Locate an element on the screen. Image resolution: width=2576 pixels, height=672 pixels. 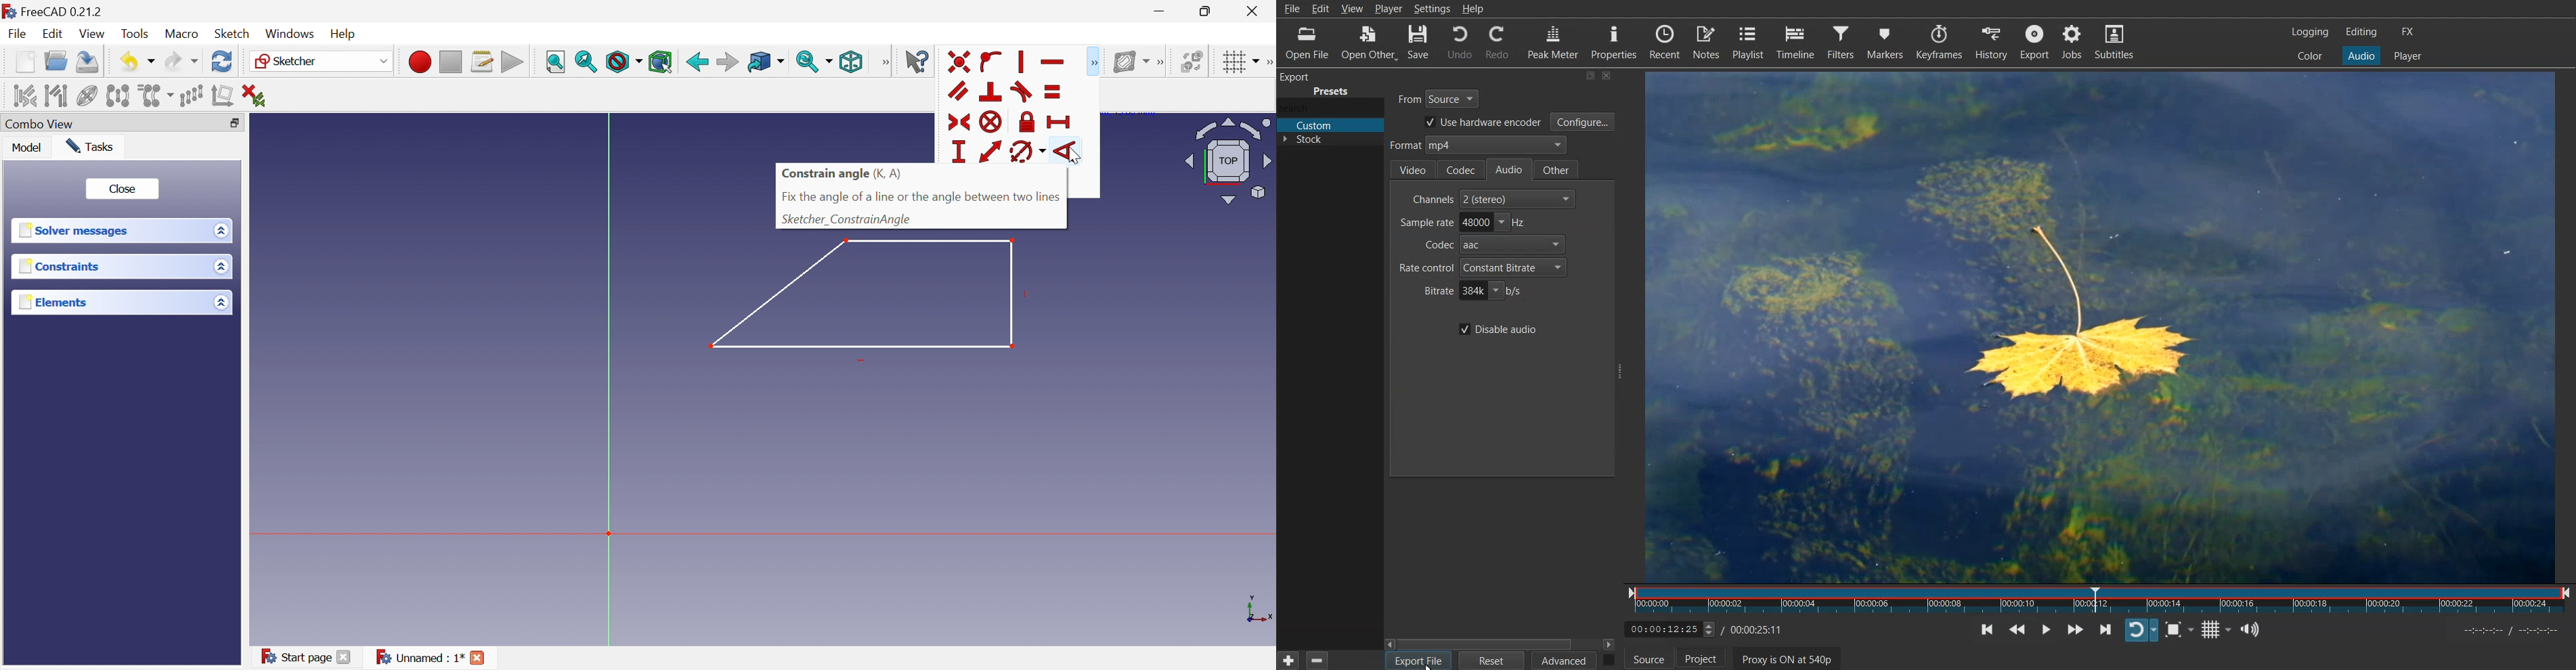
Peak Meter is located at coordinates (1551, 42).